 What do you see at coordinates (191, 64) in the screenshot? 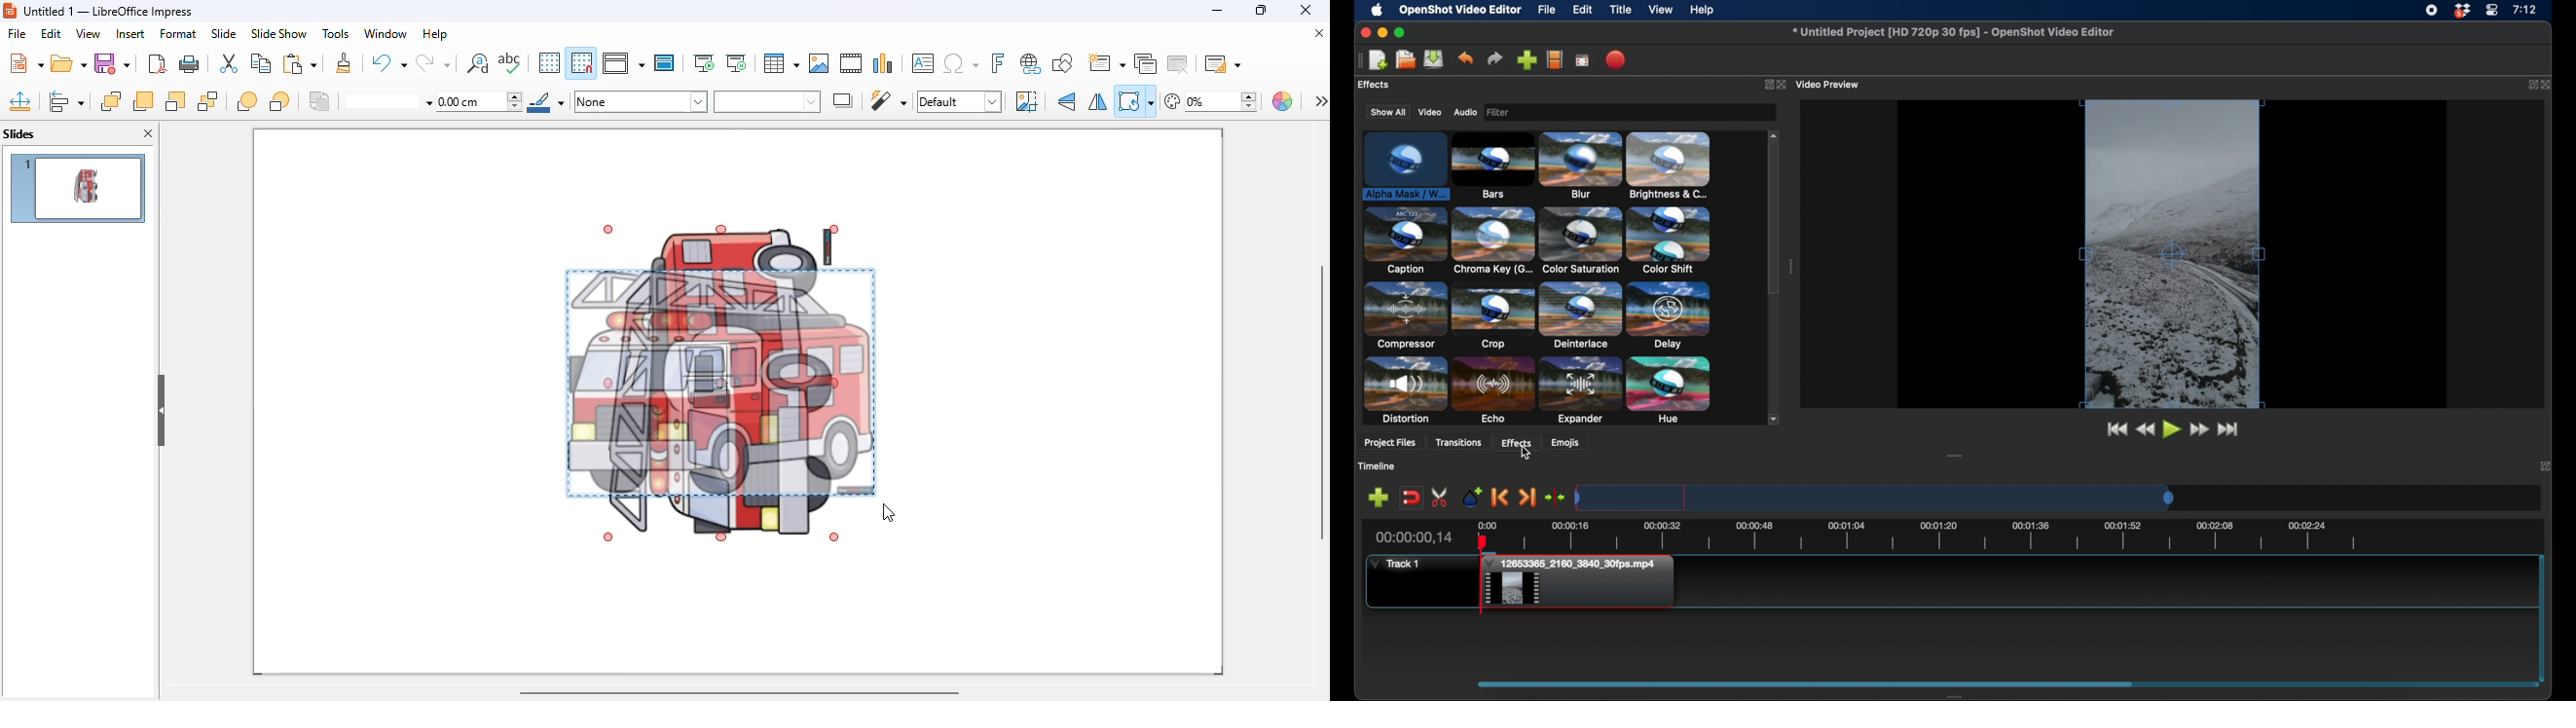
I see `print` at bounding box center [191, 64].